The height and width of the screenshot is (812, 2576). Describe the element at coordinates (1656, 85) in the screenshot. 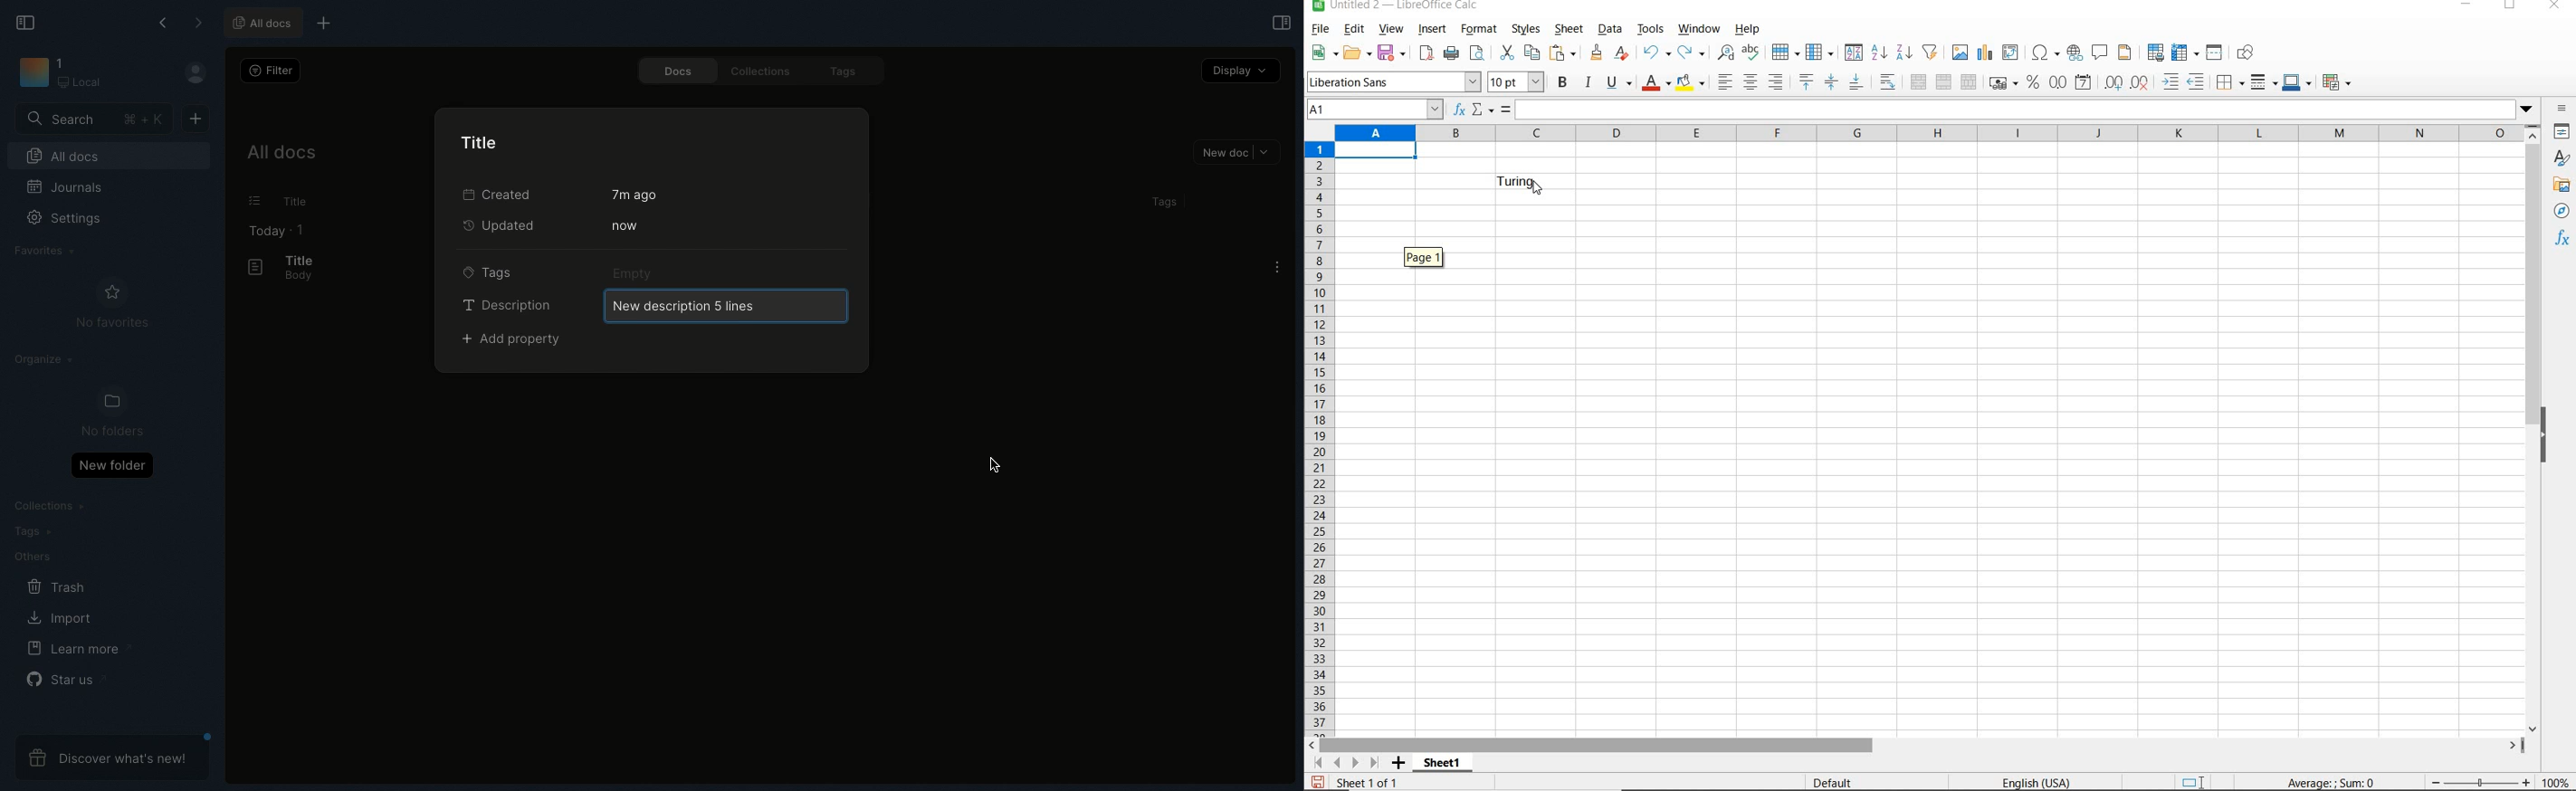

I see `FONT COLOR` at that location.